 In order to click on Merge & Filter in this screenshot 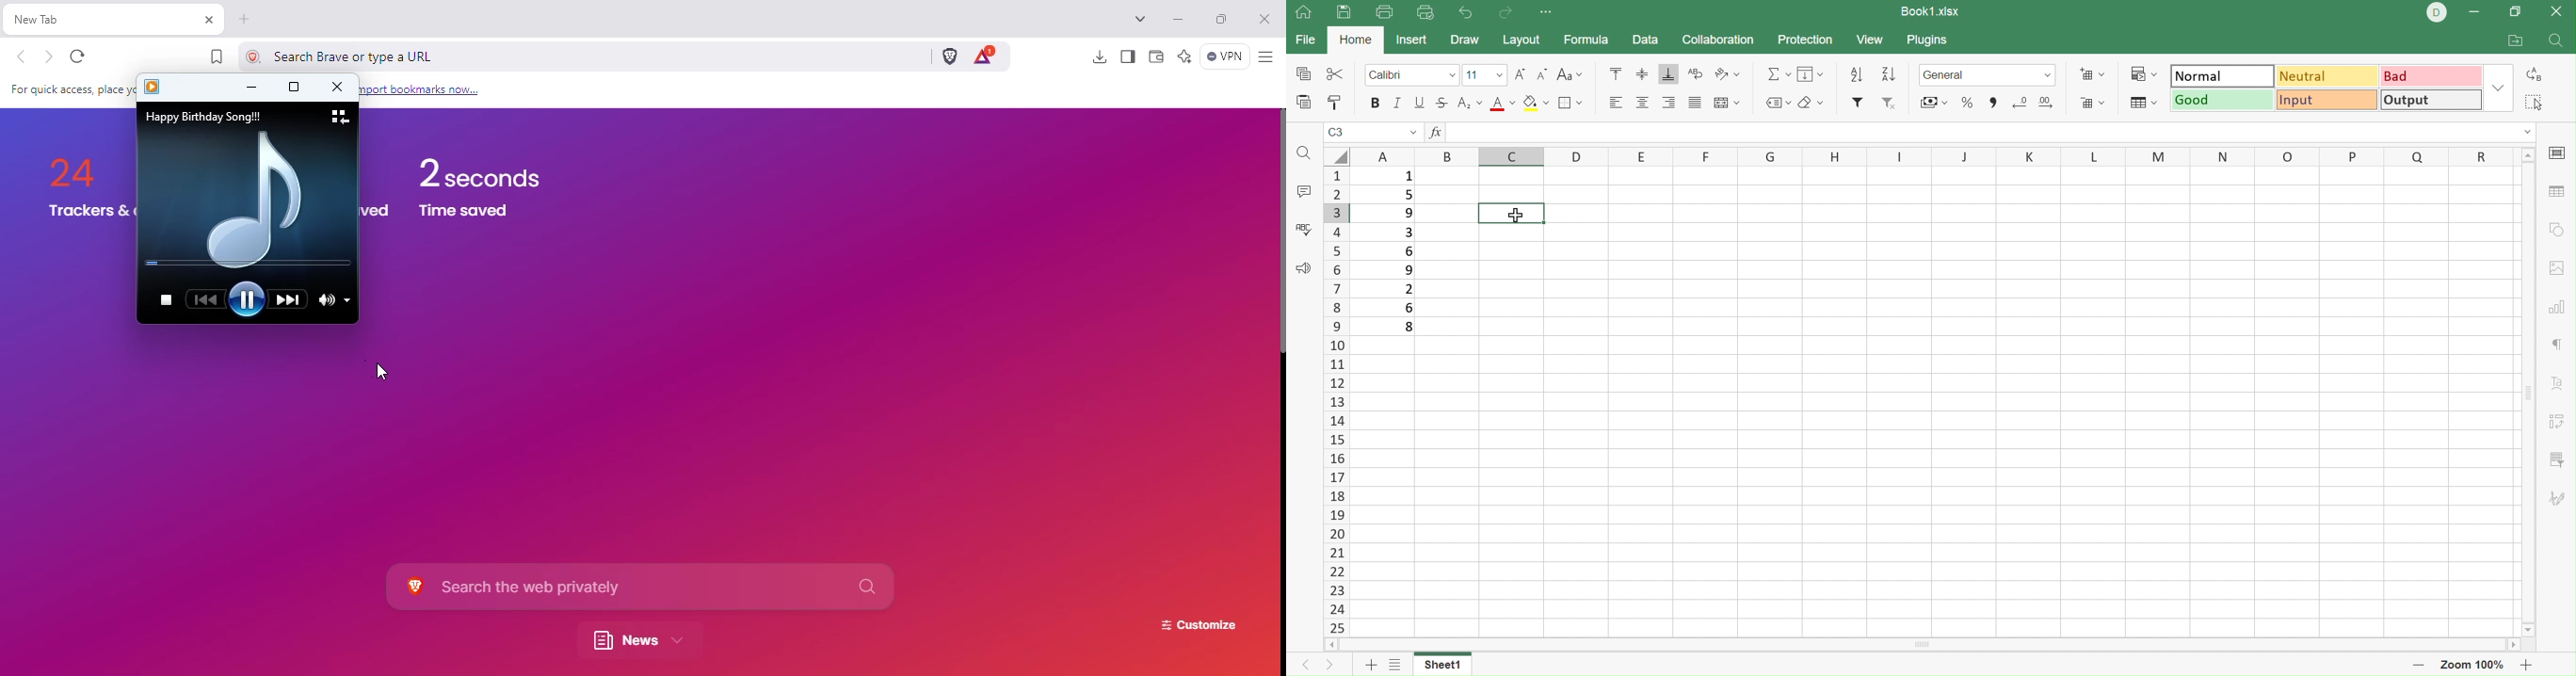, I will do `click(1934, 103)`.